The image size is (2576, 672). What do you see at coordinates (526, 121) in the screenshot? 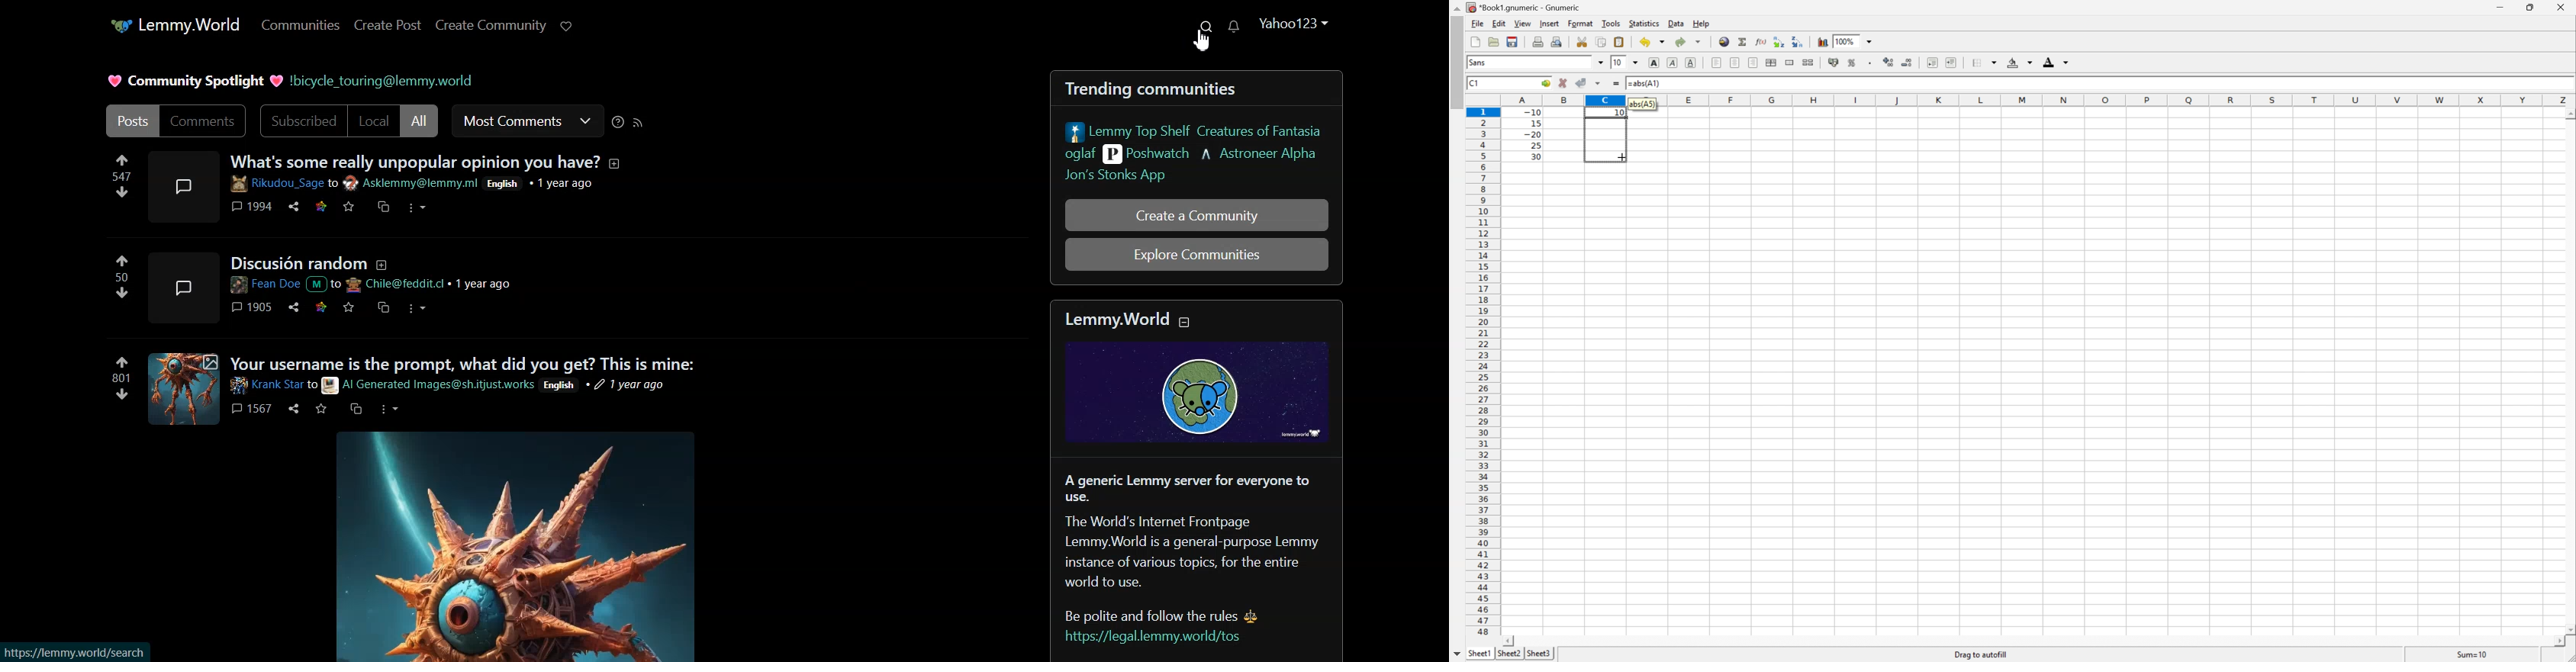
I see `Most Comments` at bounding box center [526, 121].